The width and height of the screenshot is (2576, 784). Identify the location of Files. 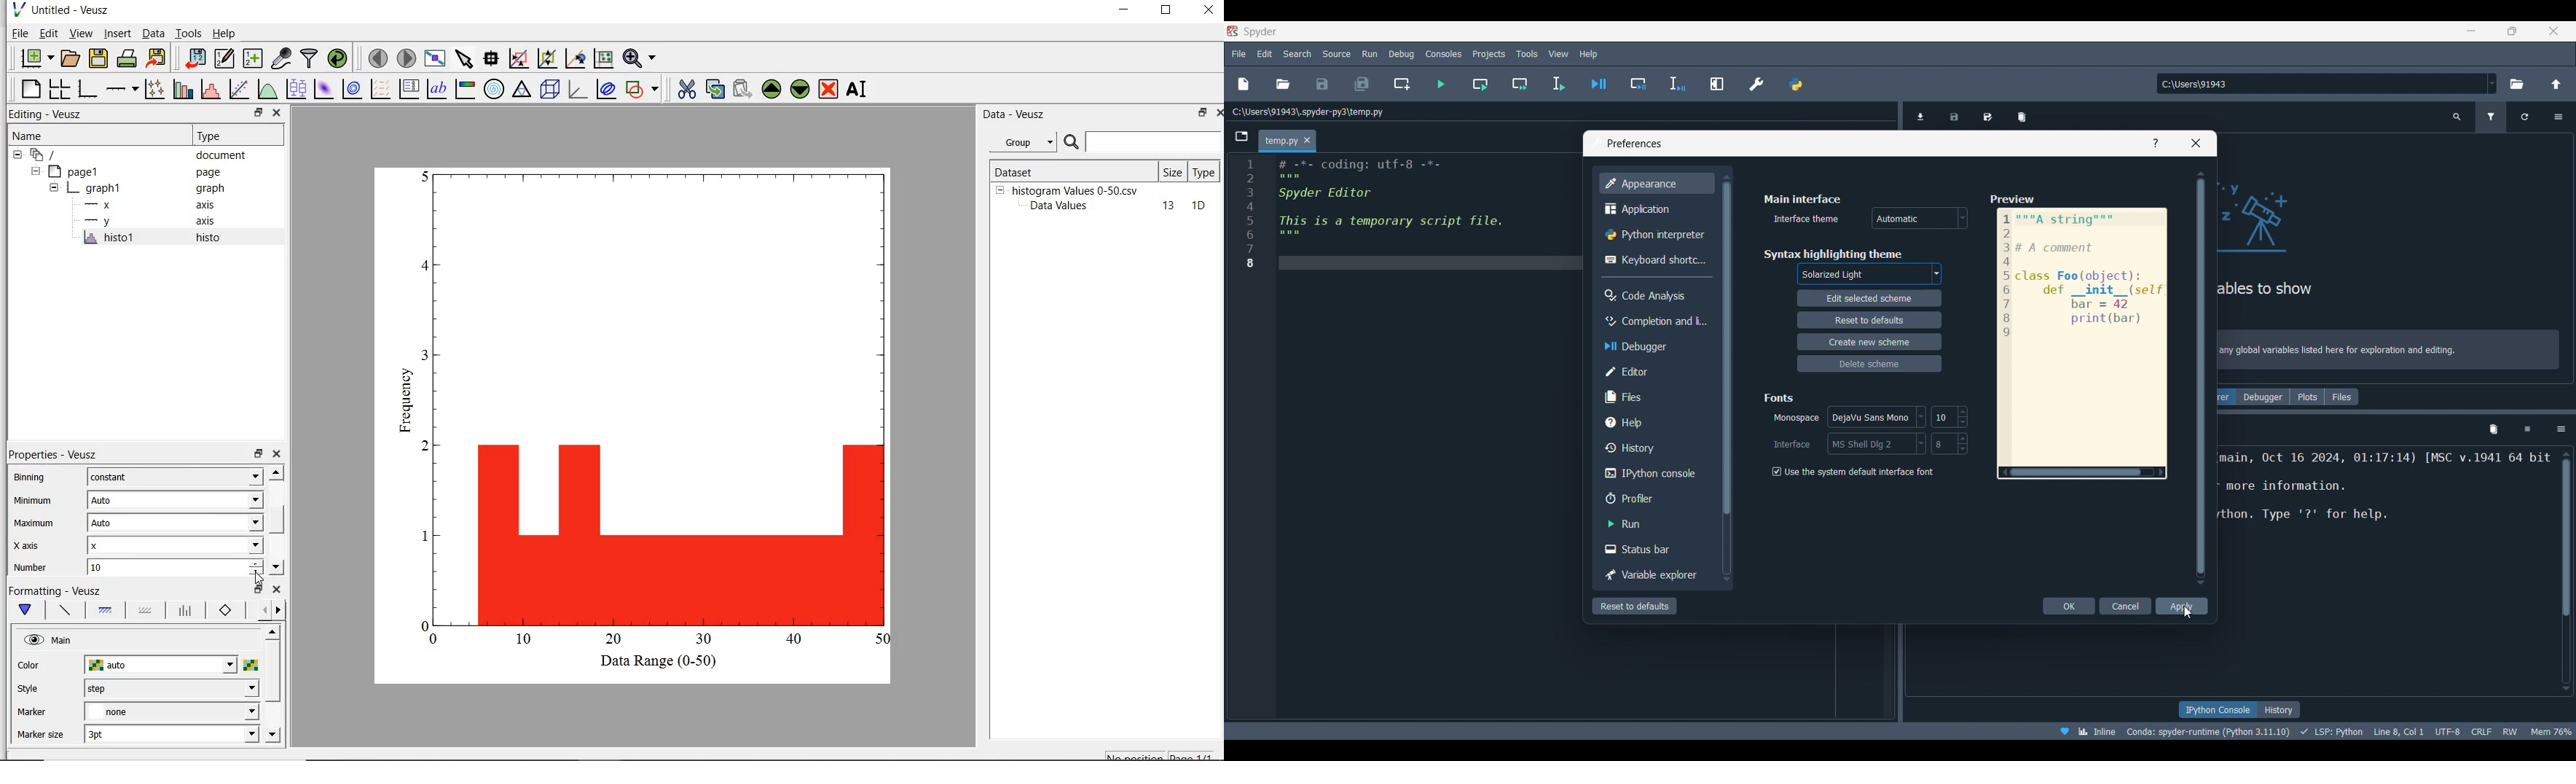
(2341, 397).